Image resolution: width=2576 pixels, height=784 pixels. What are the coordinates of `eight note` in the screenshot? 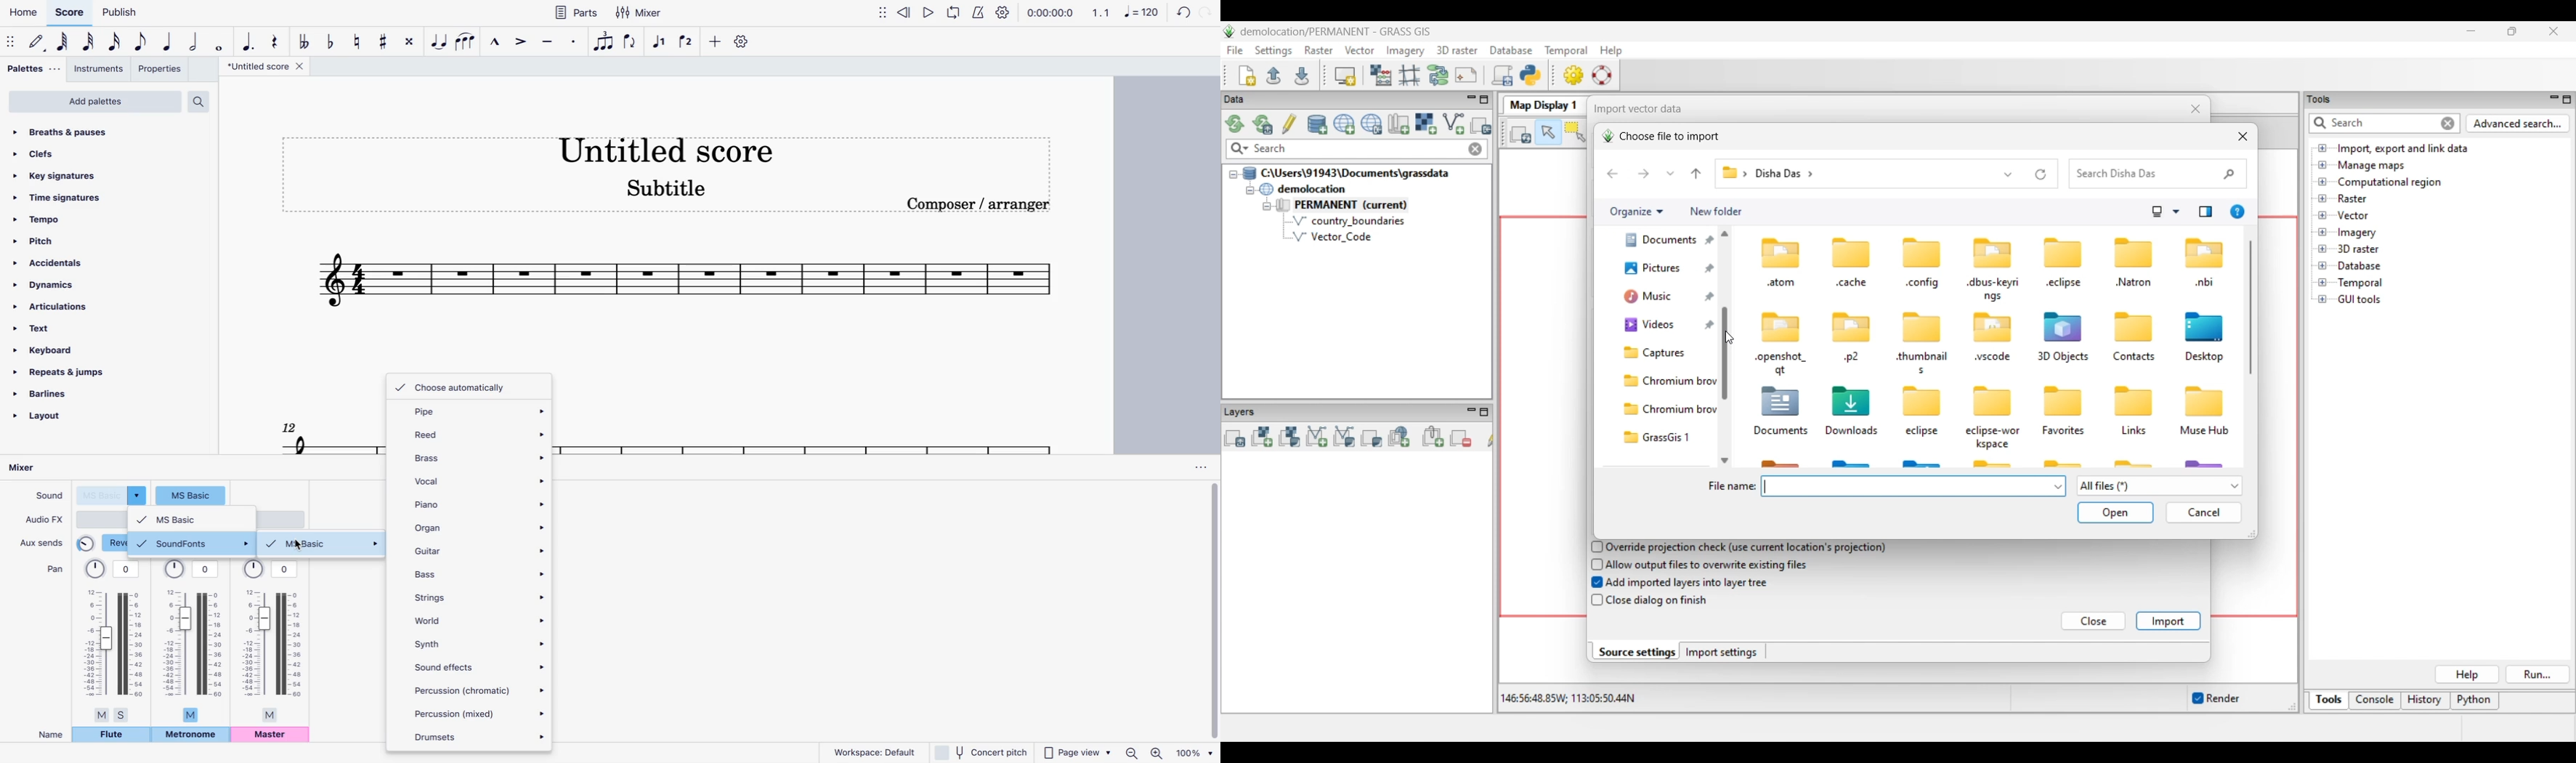 It's located at (142, 44).